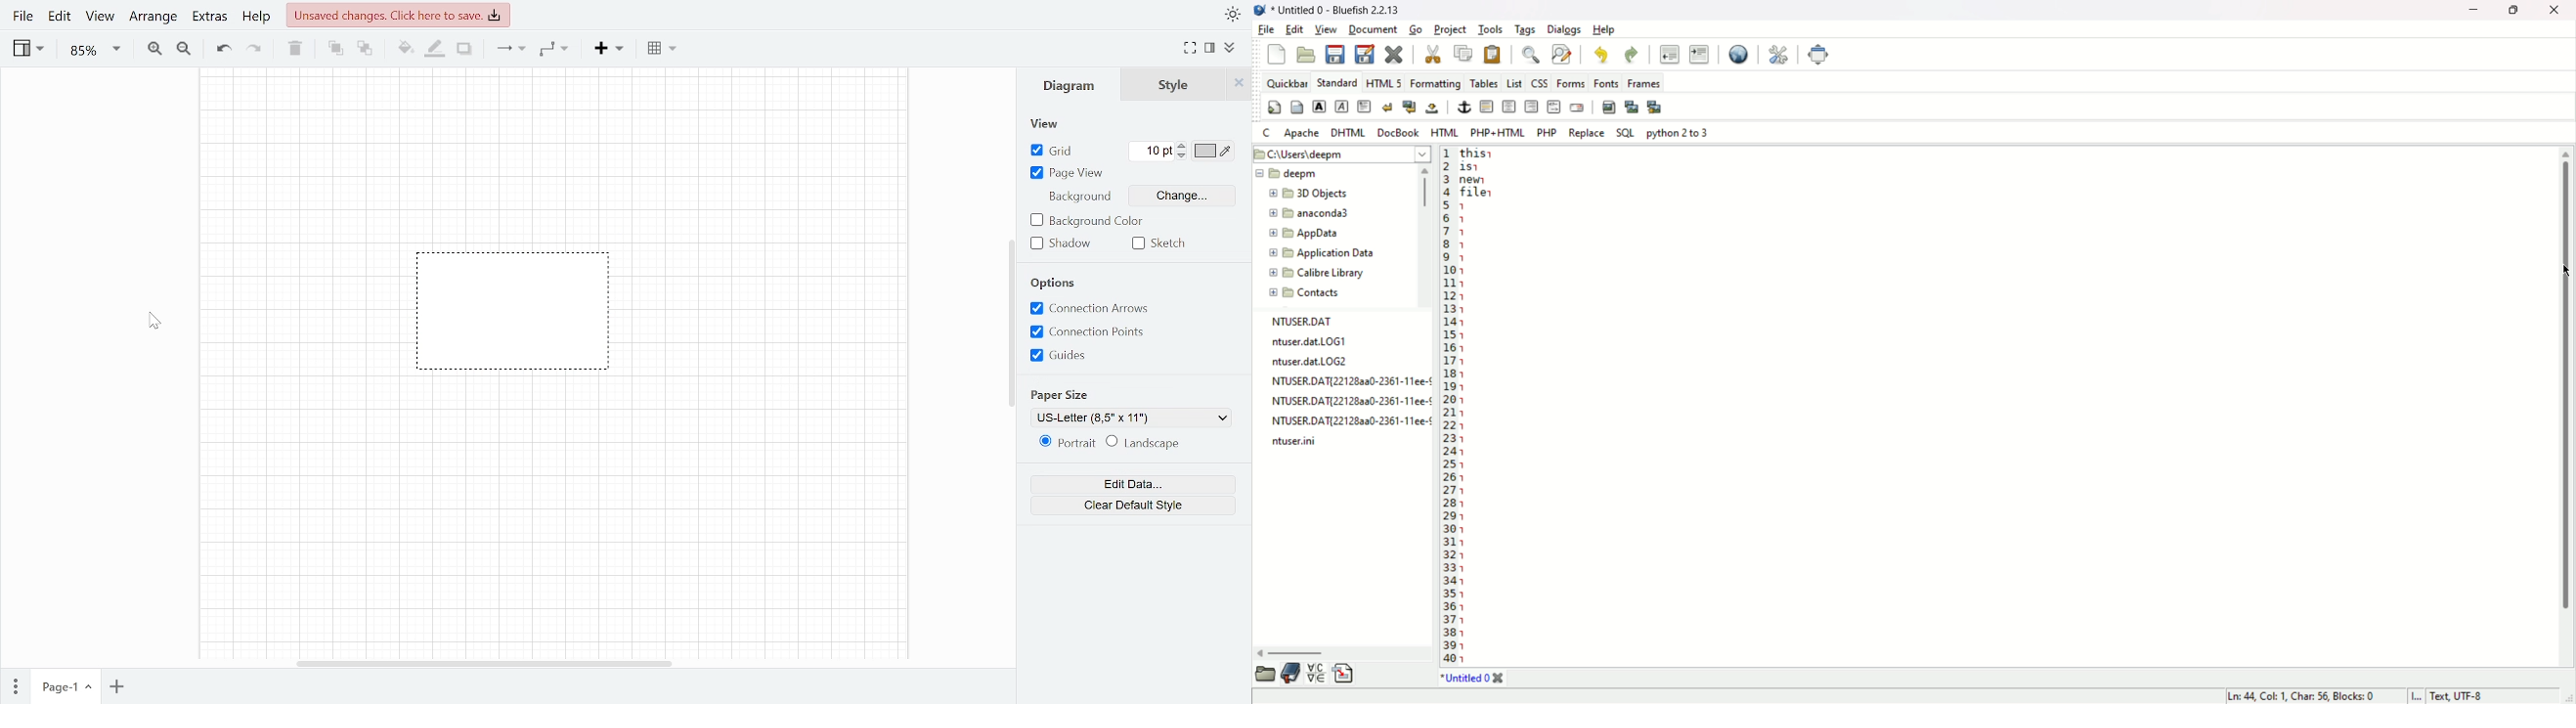  I want to click on non breaking space, so click(1431, 109).